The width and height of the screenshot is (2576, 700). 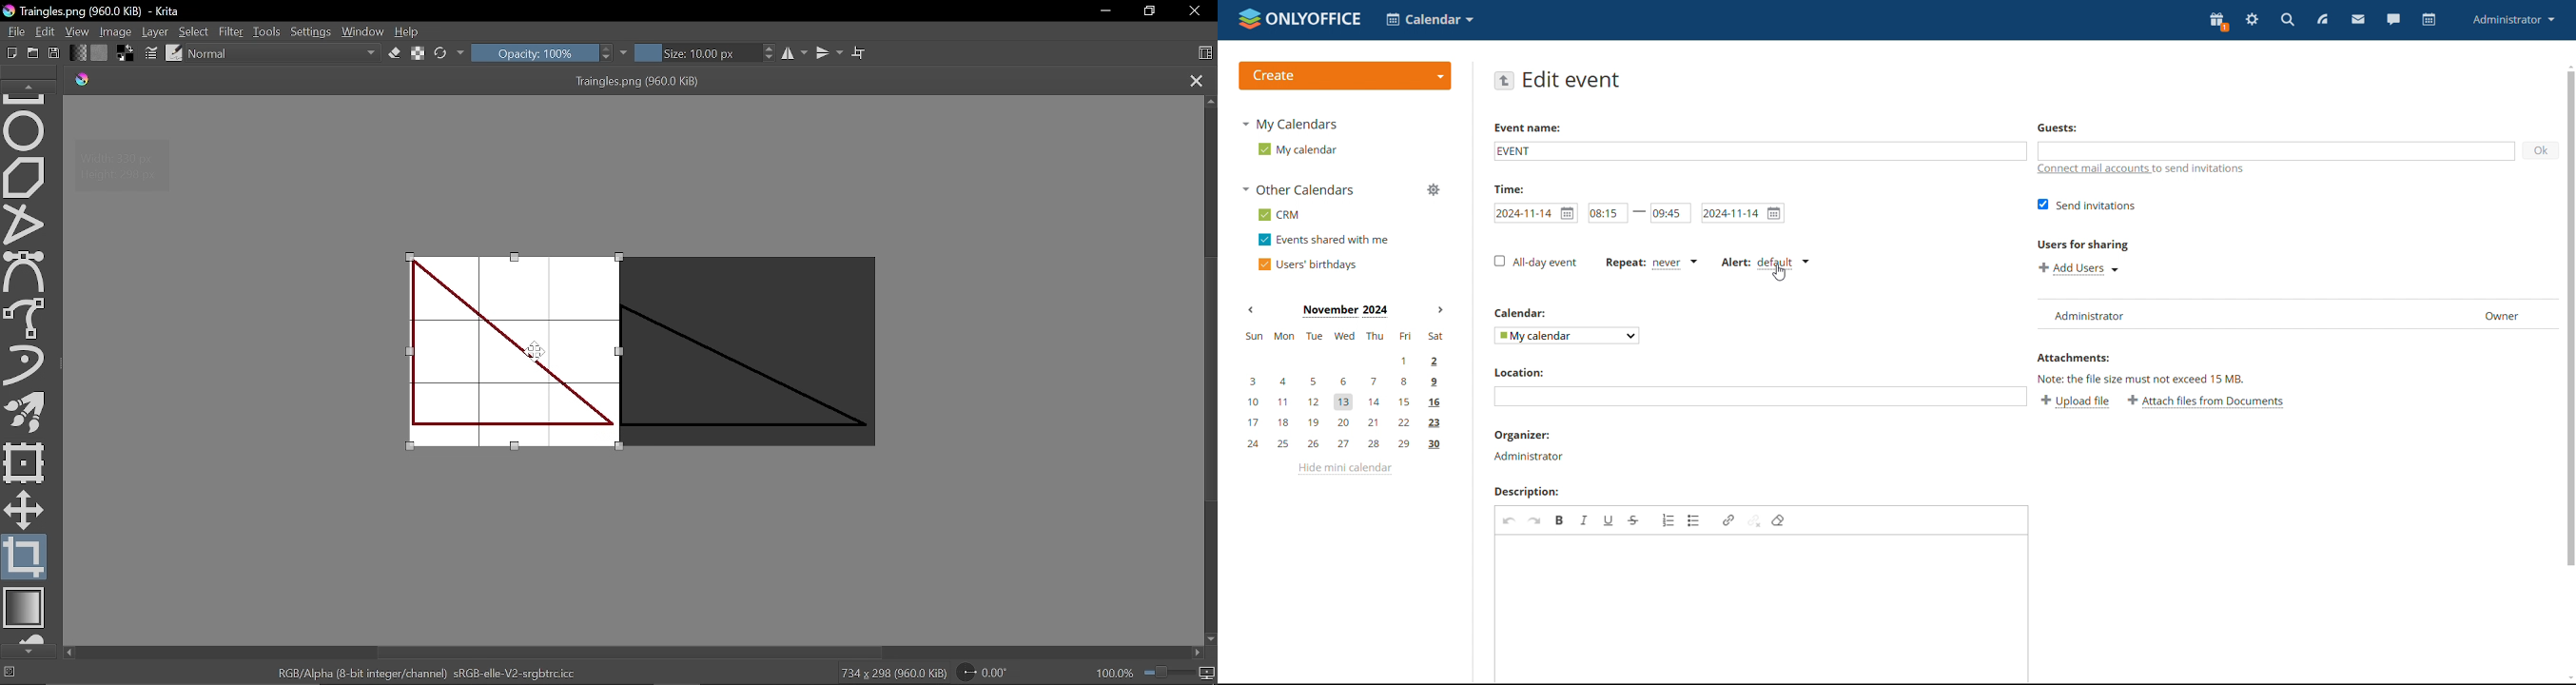 What do you see at coordinates (127, 52) in the screenshot?
I see `Foreground color` at bounding box center [127, 52].